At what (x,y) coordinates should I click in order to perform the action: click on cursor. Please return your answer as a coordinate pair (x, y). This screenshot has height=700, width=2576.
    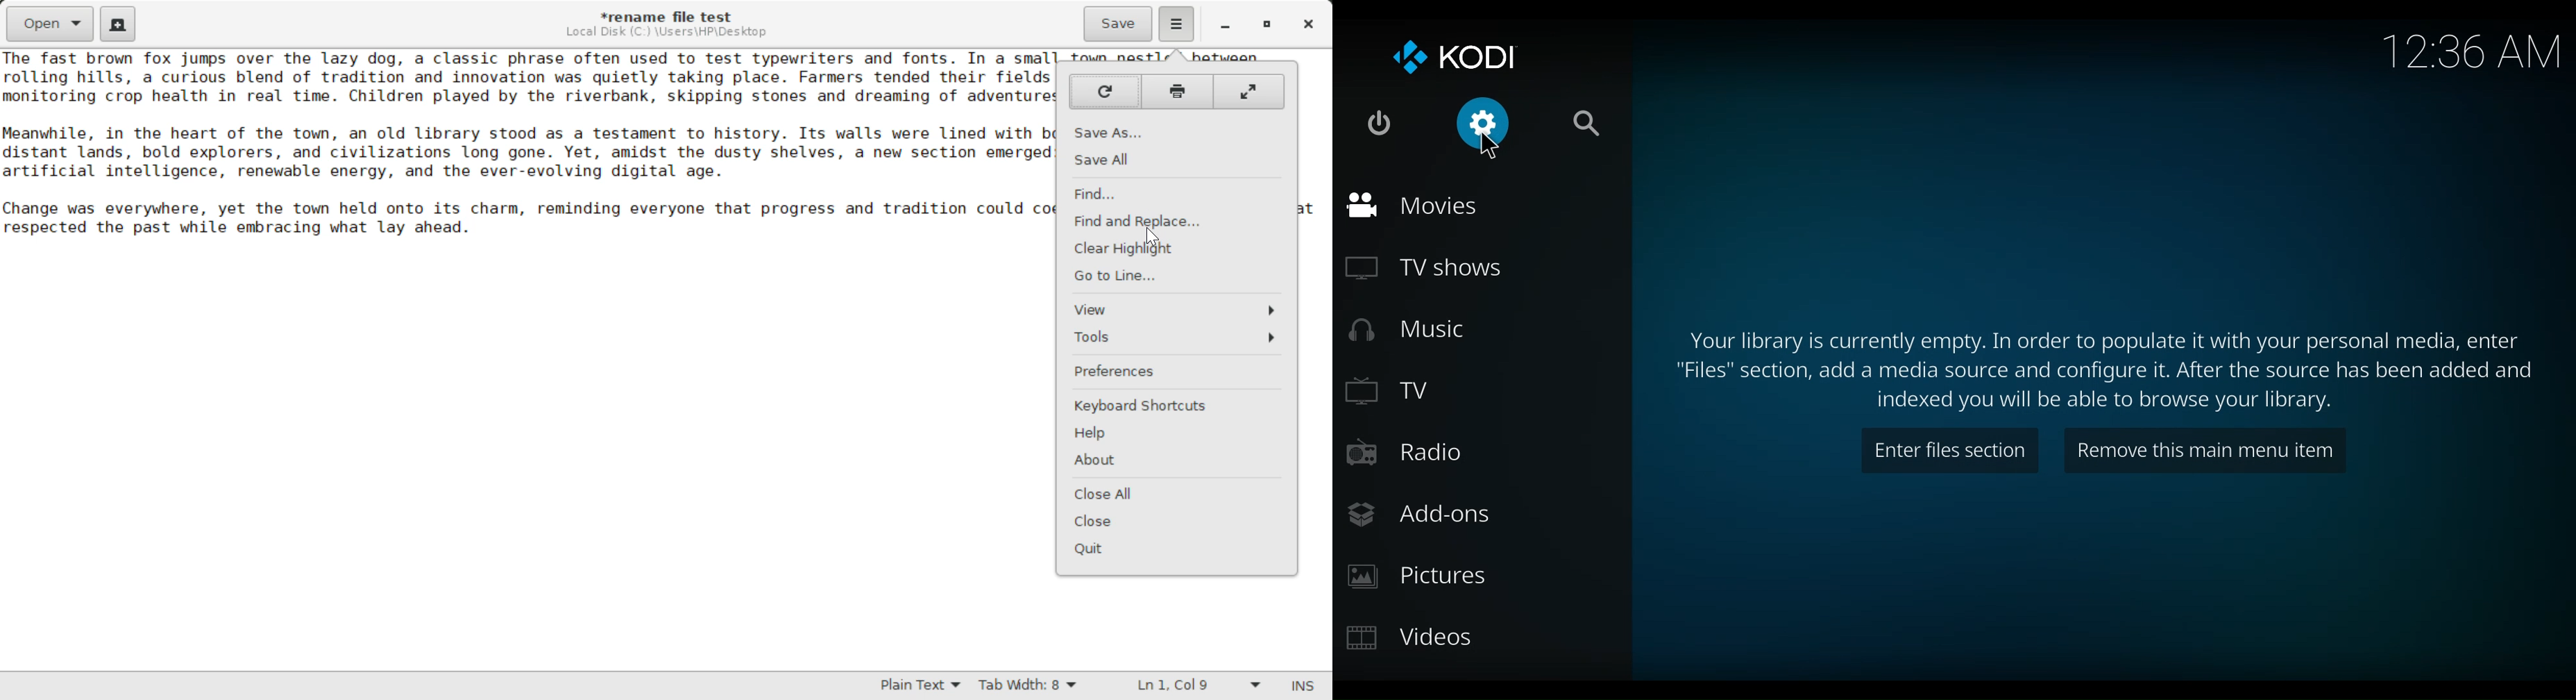
    Looking at the image, I should click on (1492, 145).